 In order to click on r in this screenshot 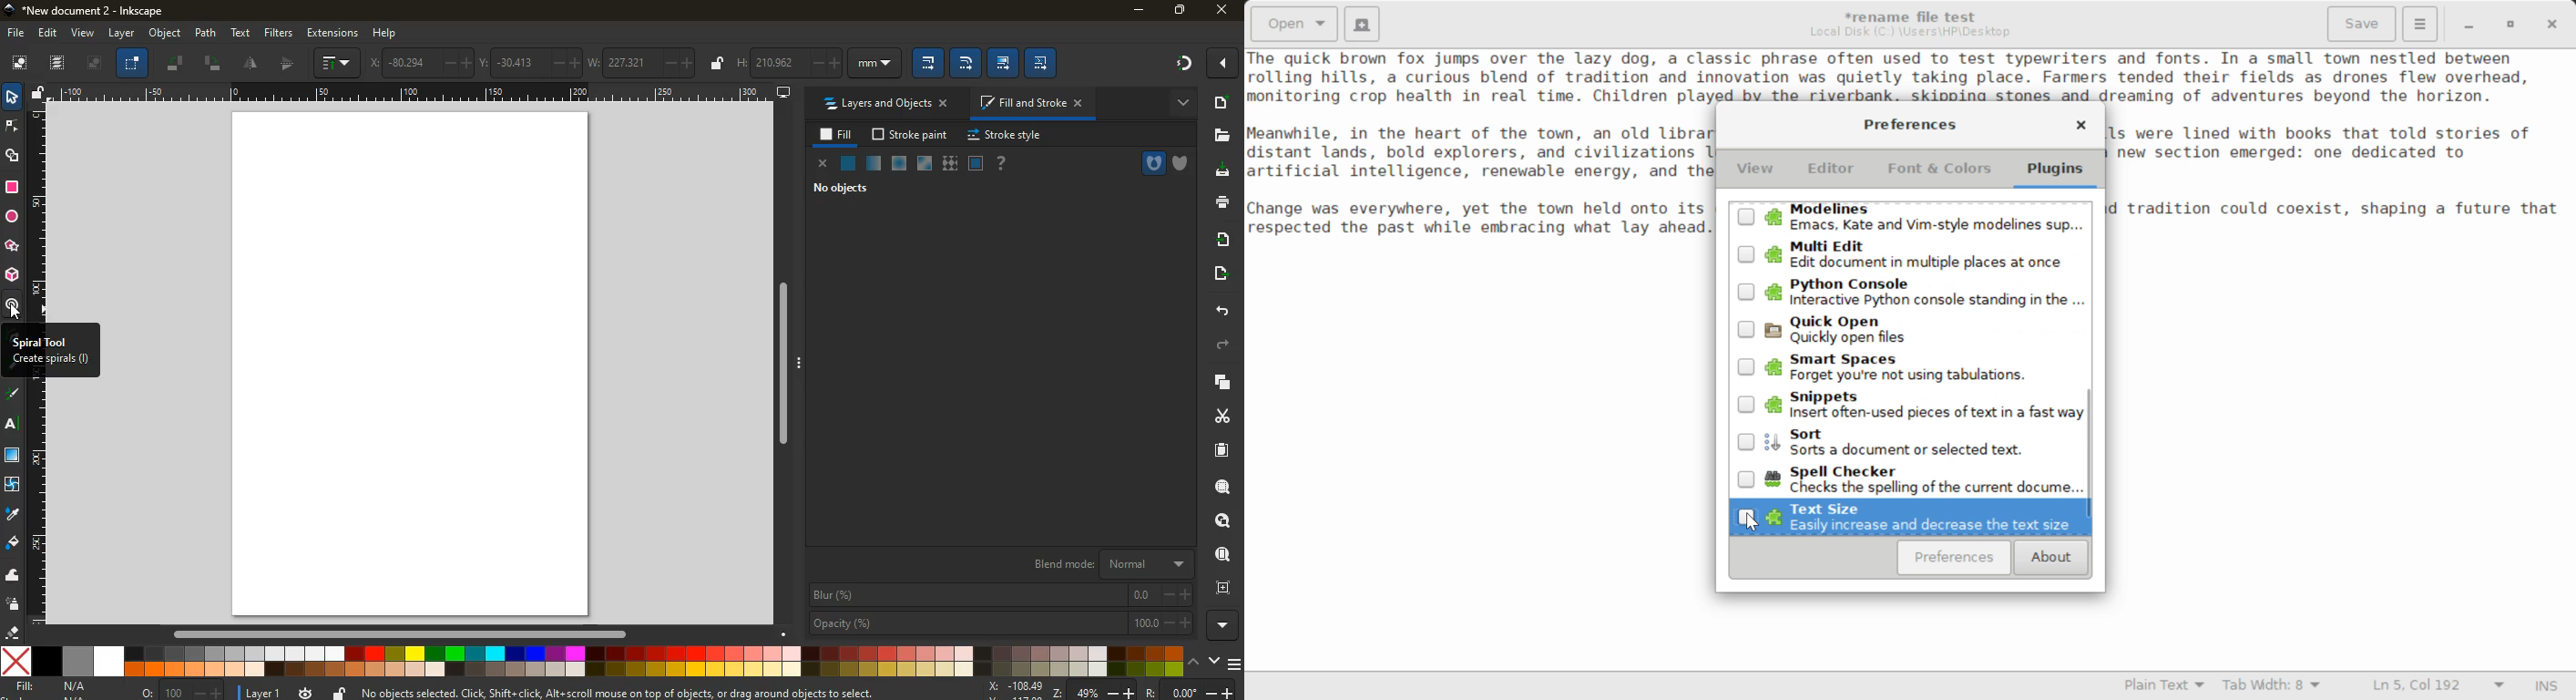, I will do `click(14, 395)`.